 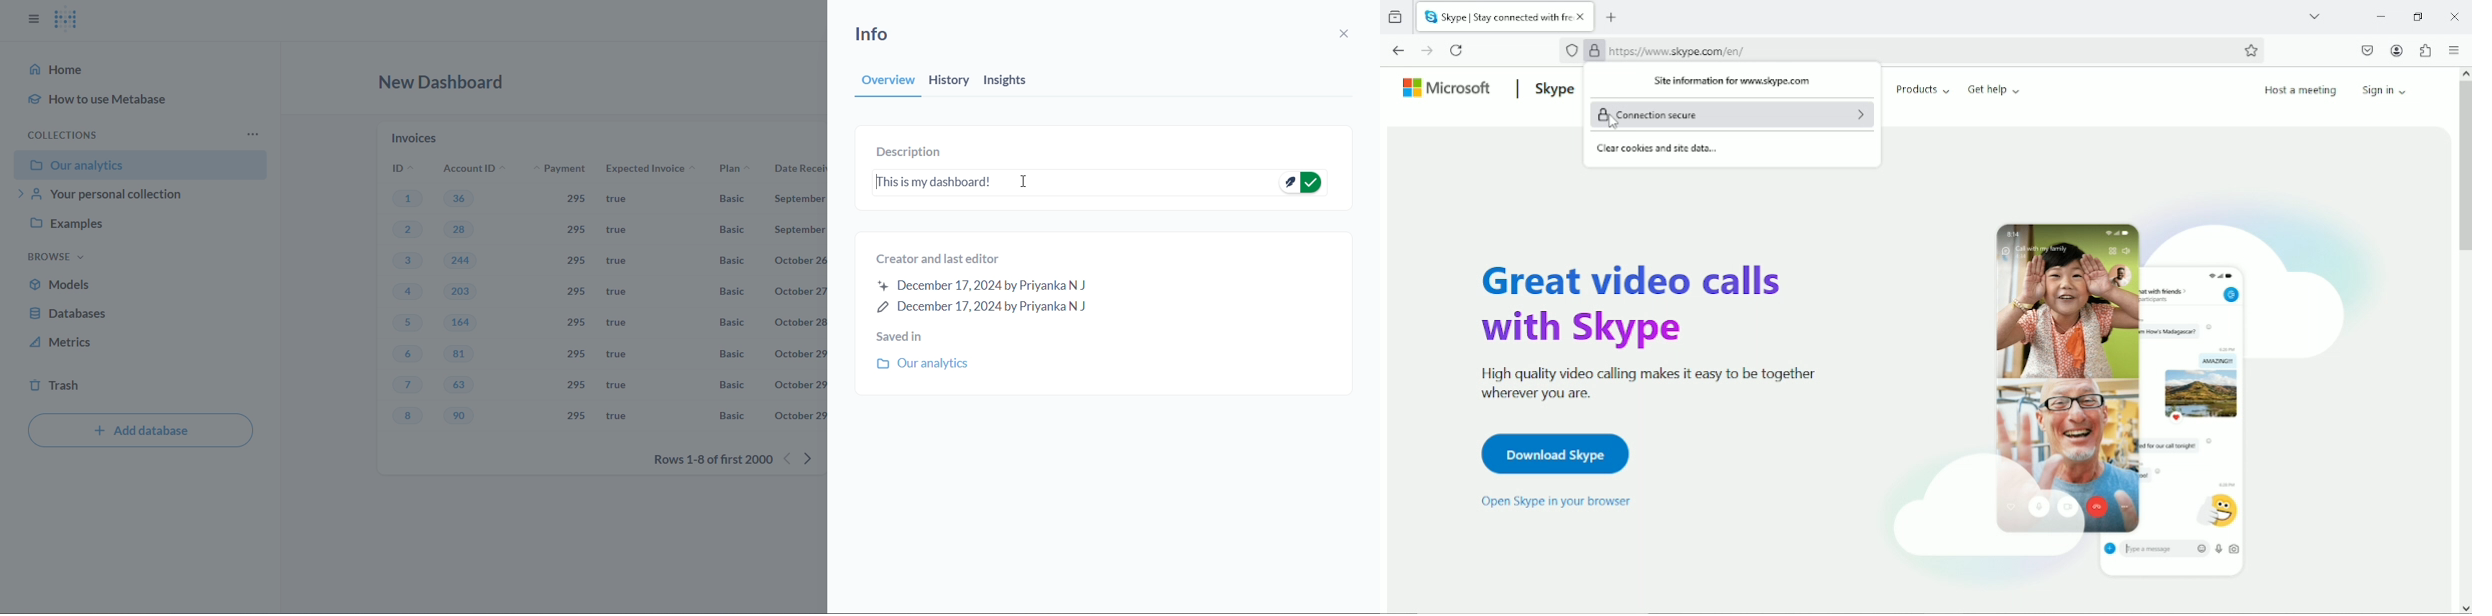 I want to click on browse, so click(x=56, y=256).